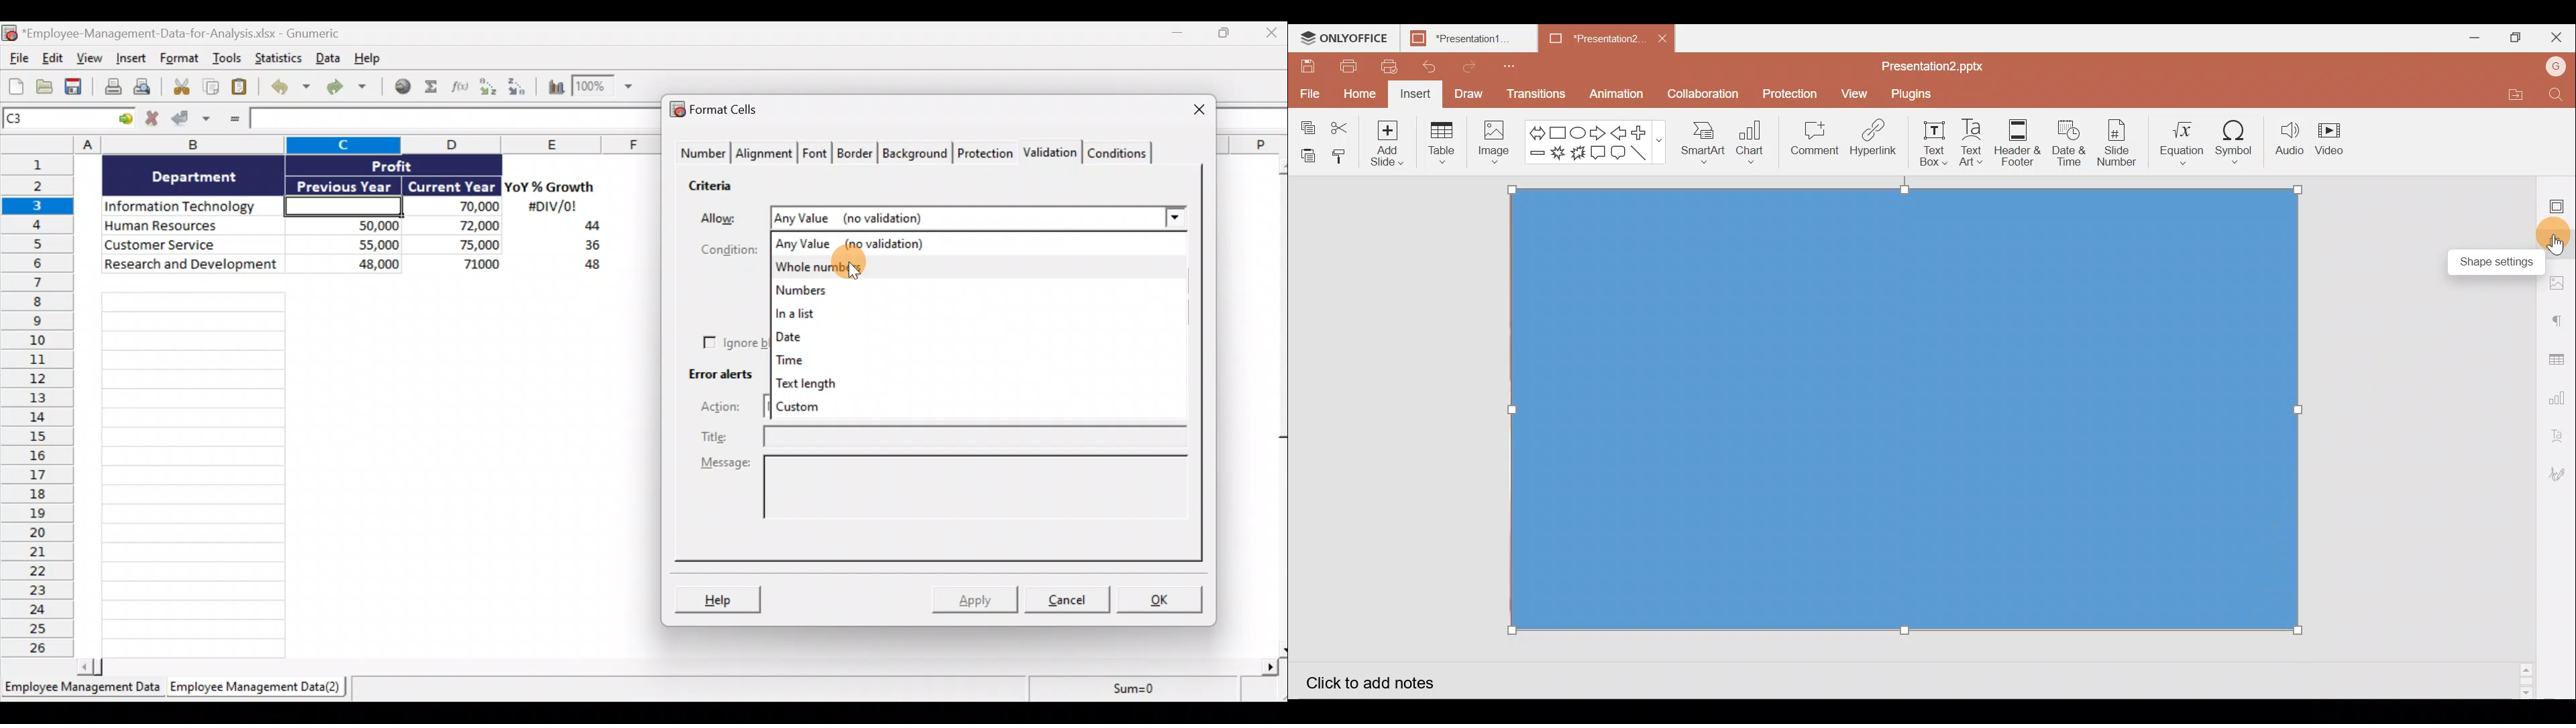 The width and height of the screenshot is (2576, 728). Describe the element at coordinates (1943, 64) in the screenshot. I see `Presentation2.pptx` at that location.